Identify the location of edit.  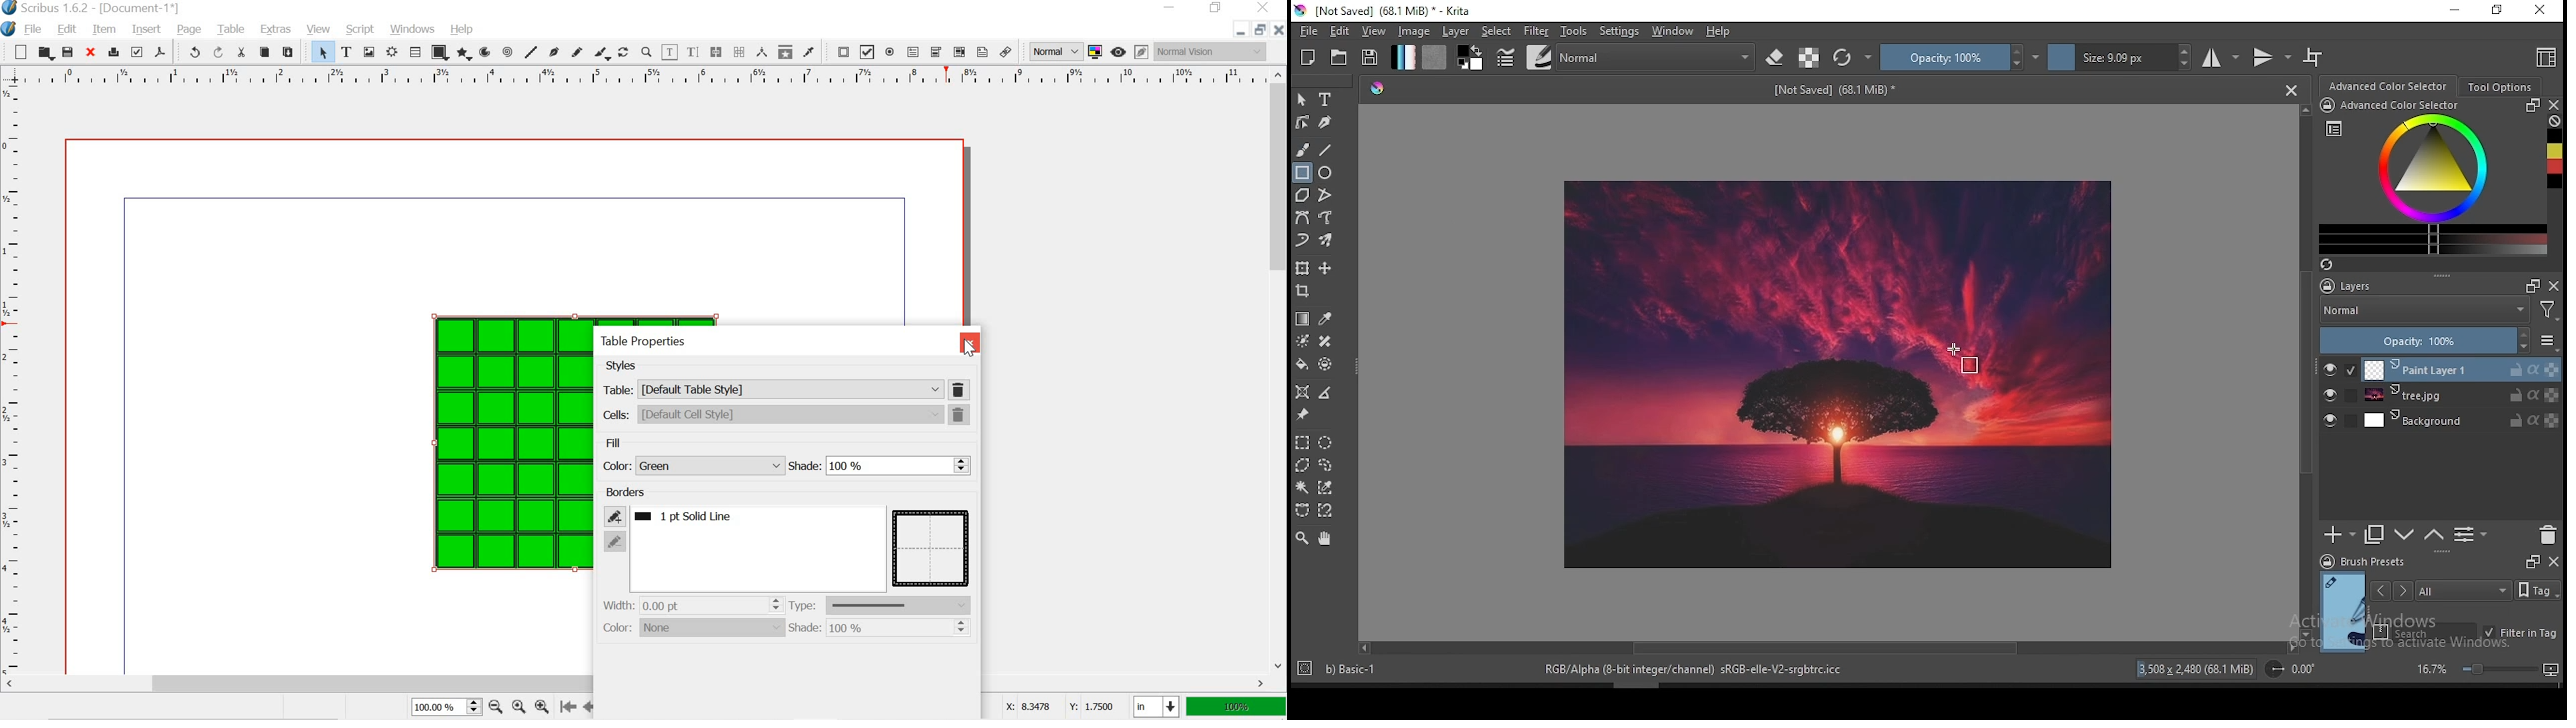
(68, 29).